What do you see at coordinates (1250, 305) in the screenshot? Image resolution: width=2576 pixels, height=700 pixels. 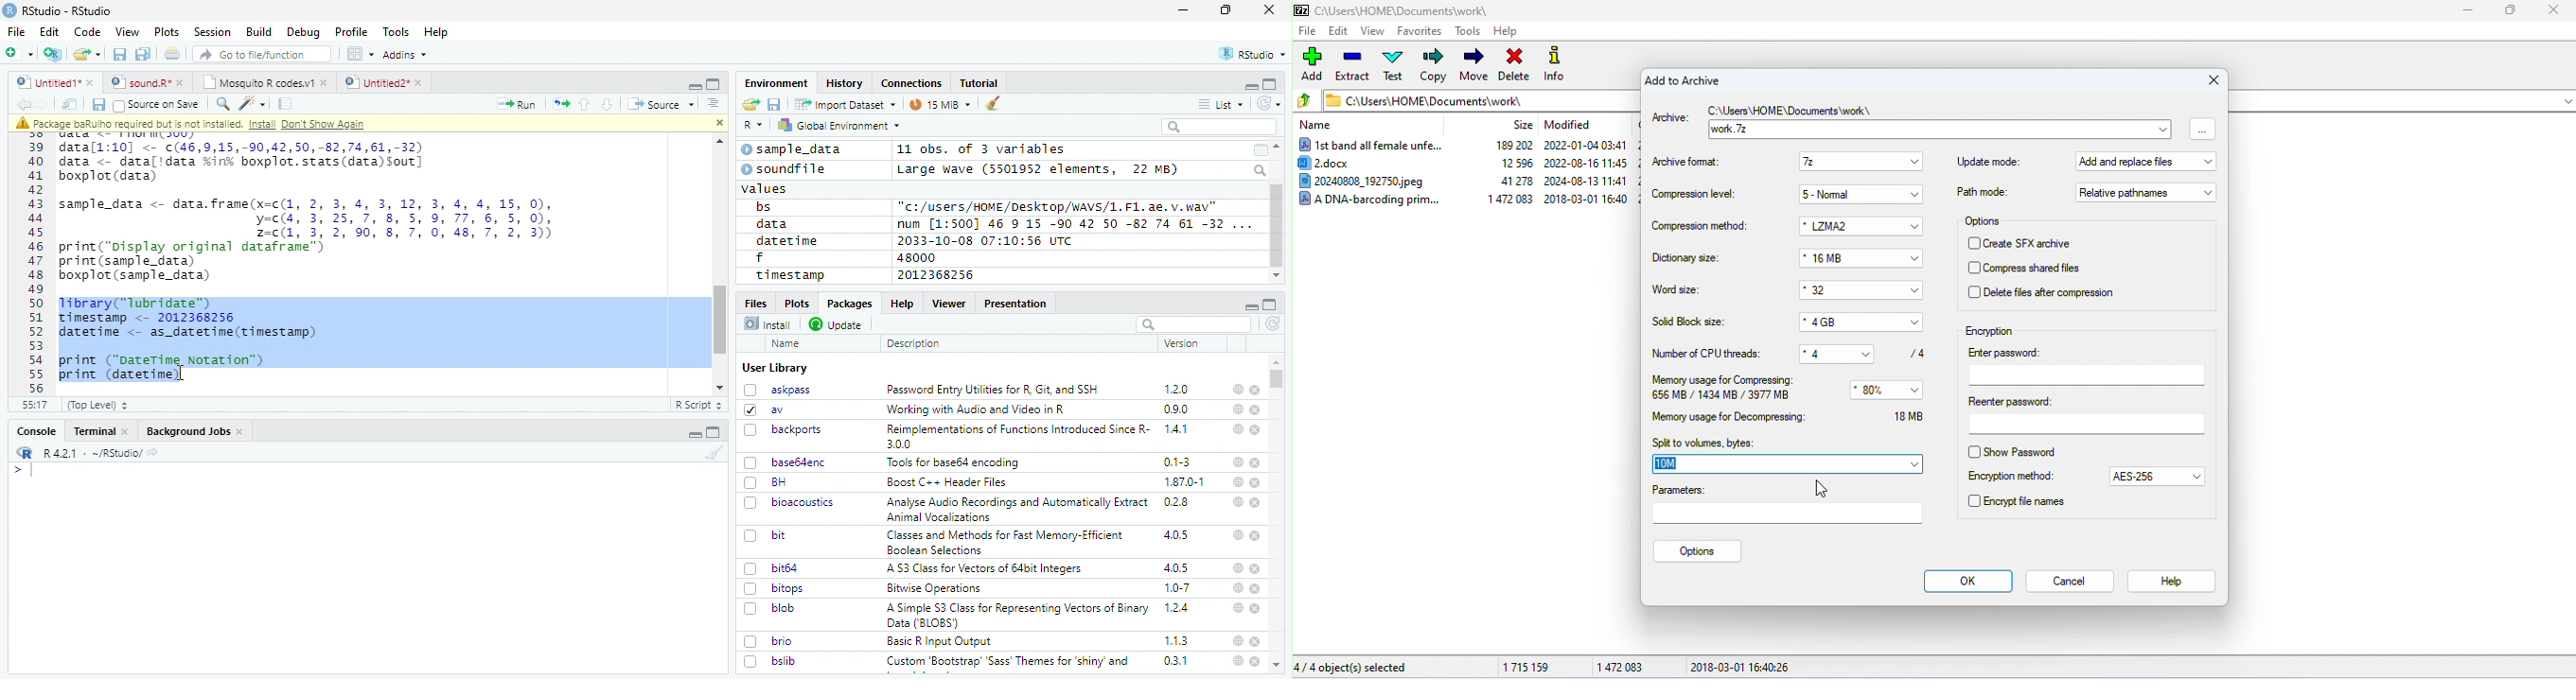 I see `minimize` at bounding box center [1250, 305].